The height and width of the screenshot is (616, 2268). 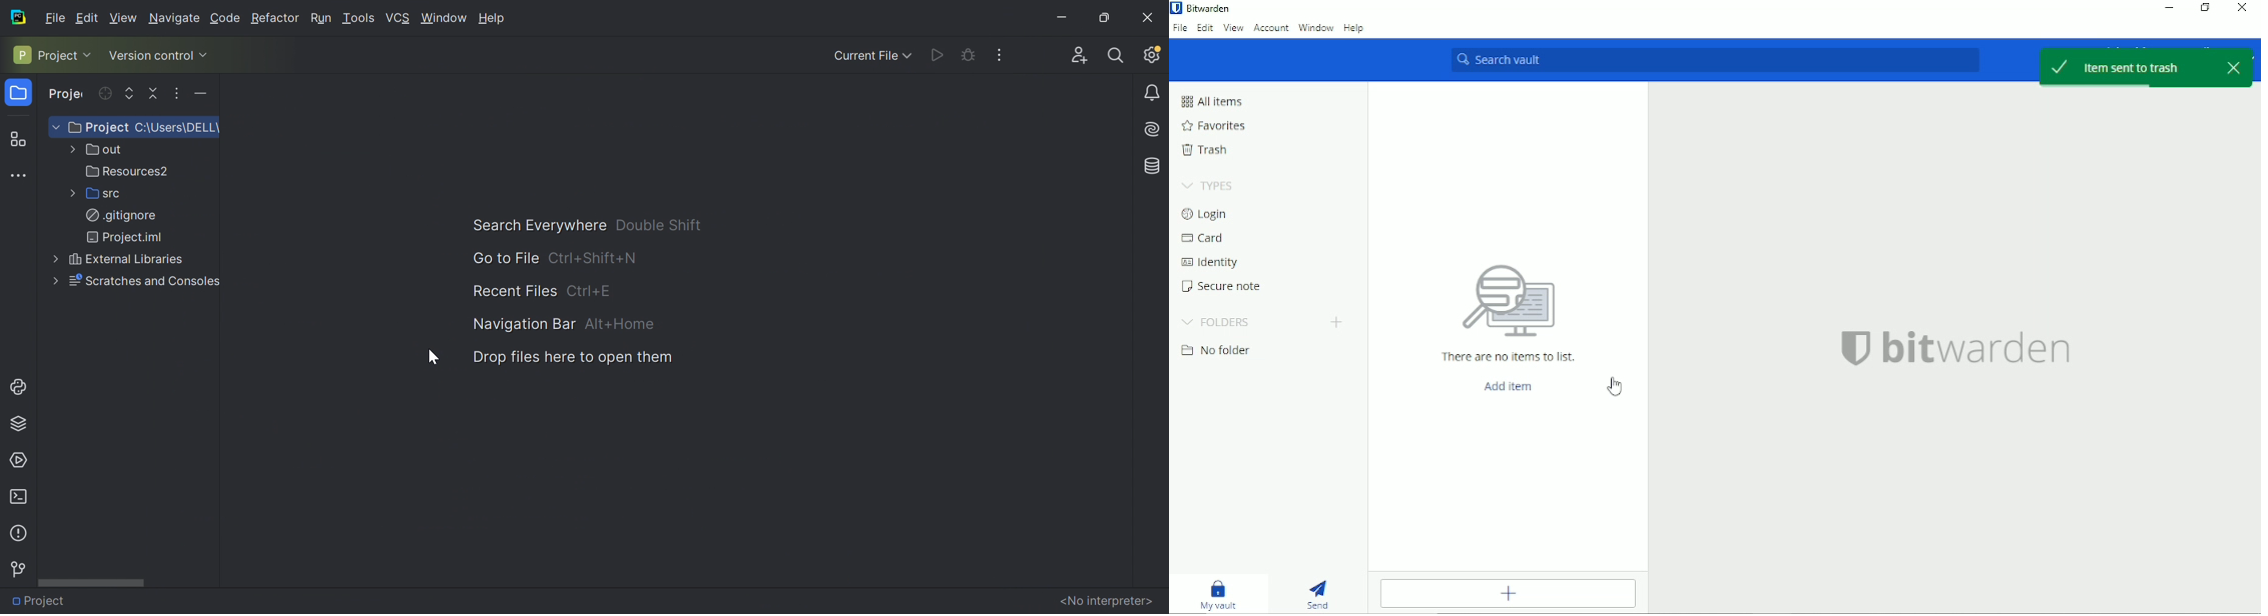 I want to click on Notifications, so click(x=1154, y=94).